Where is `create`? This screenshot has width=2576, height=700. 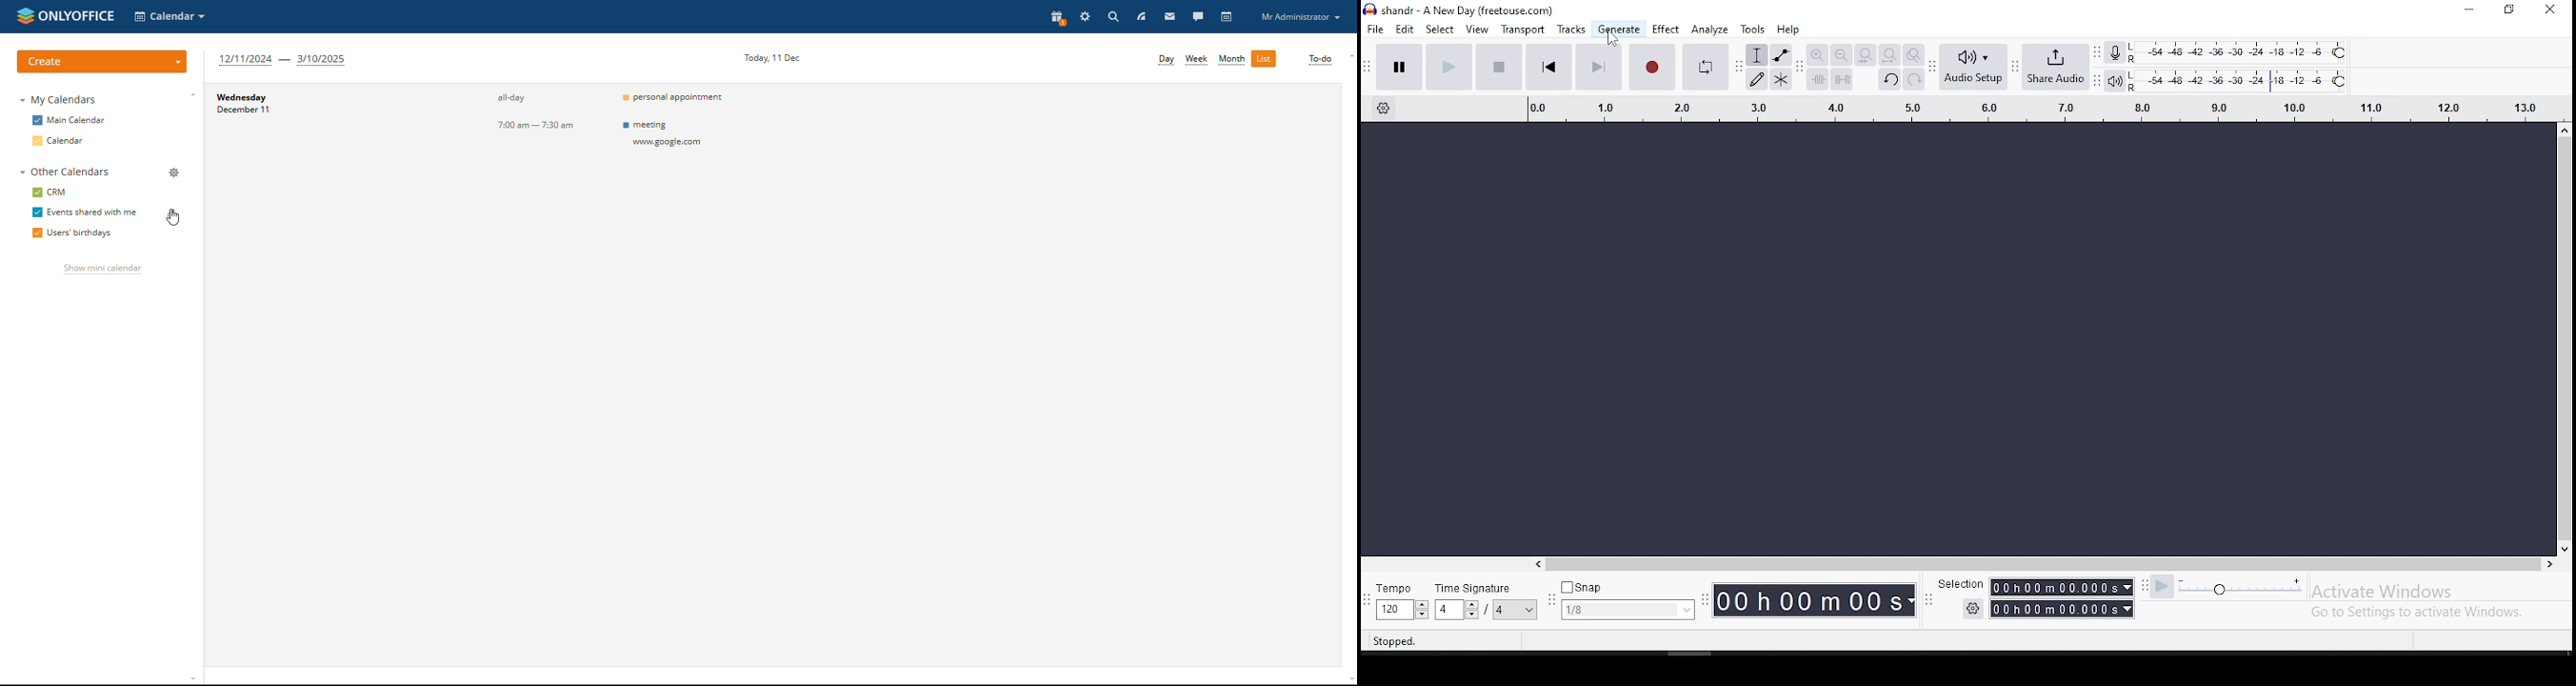 create is located at coordinates (102, 62).